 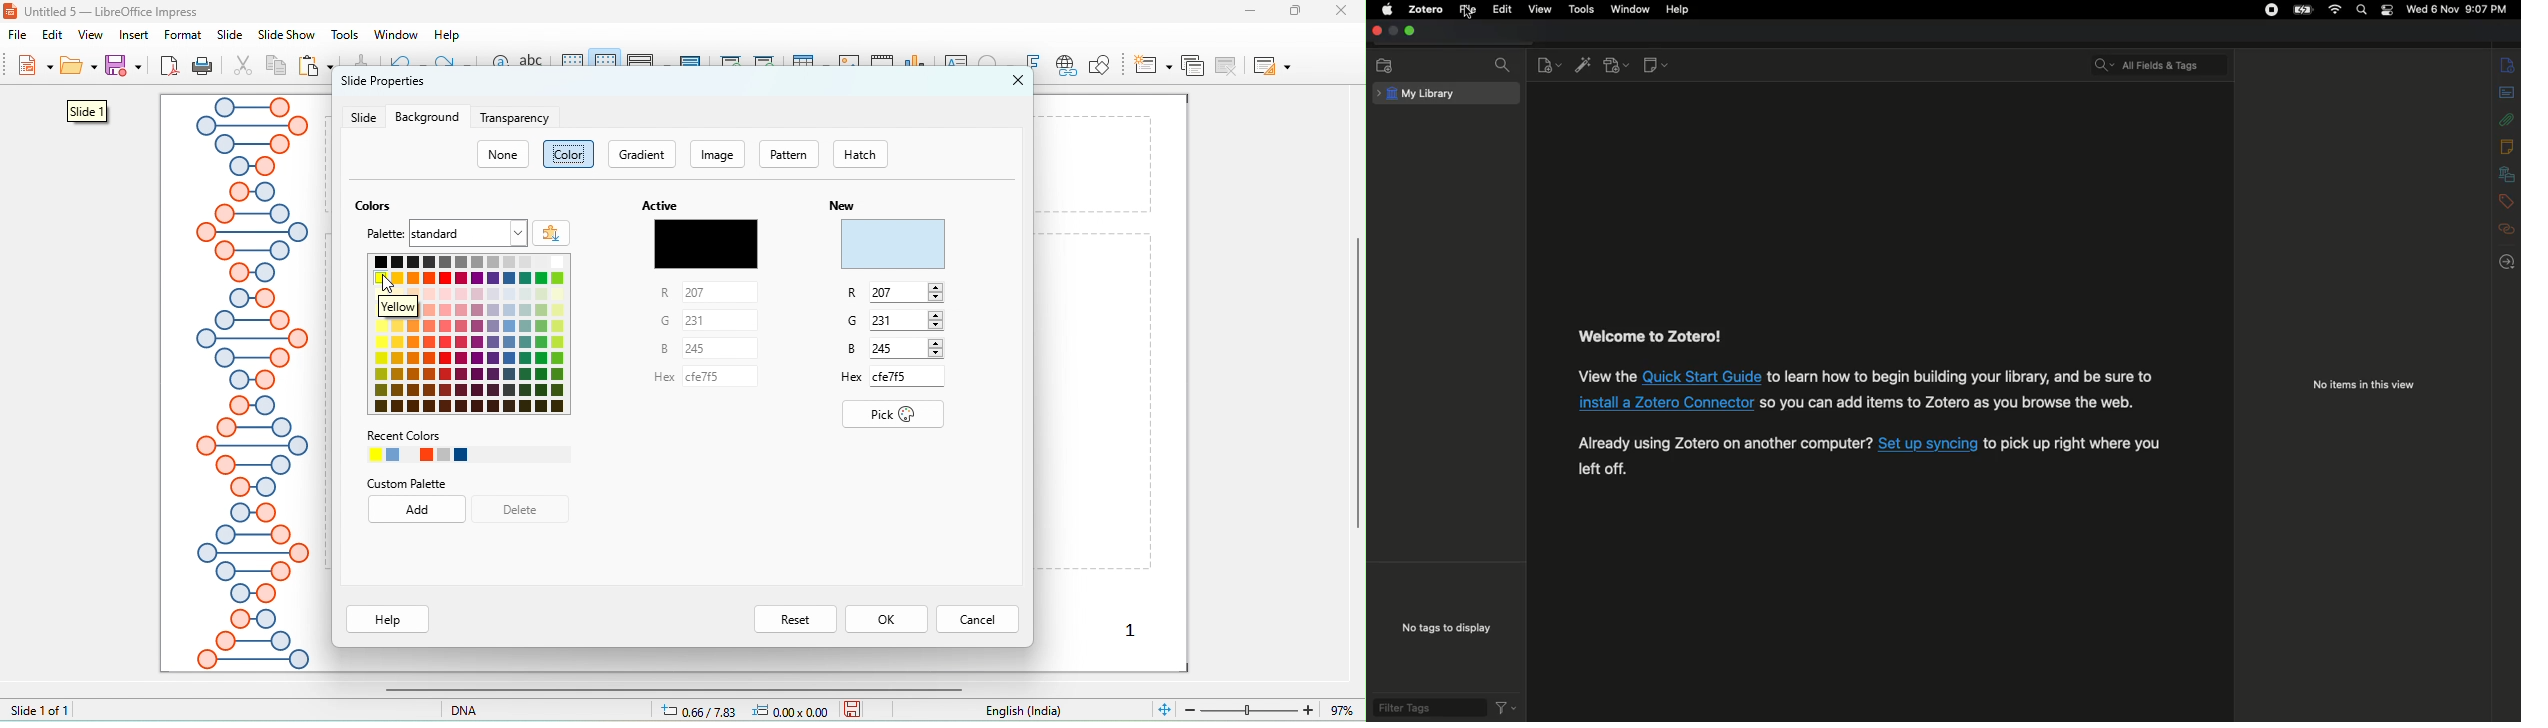 What do you see at coordinates (448, 35) in the screenshot?
I see `help` at bounding box center [448, 35].